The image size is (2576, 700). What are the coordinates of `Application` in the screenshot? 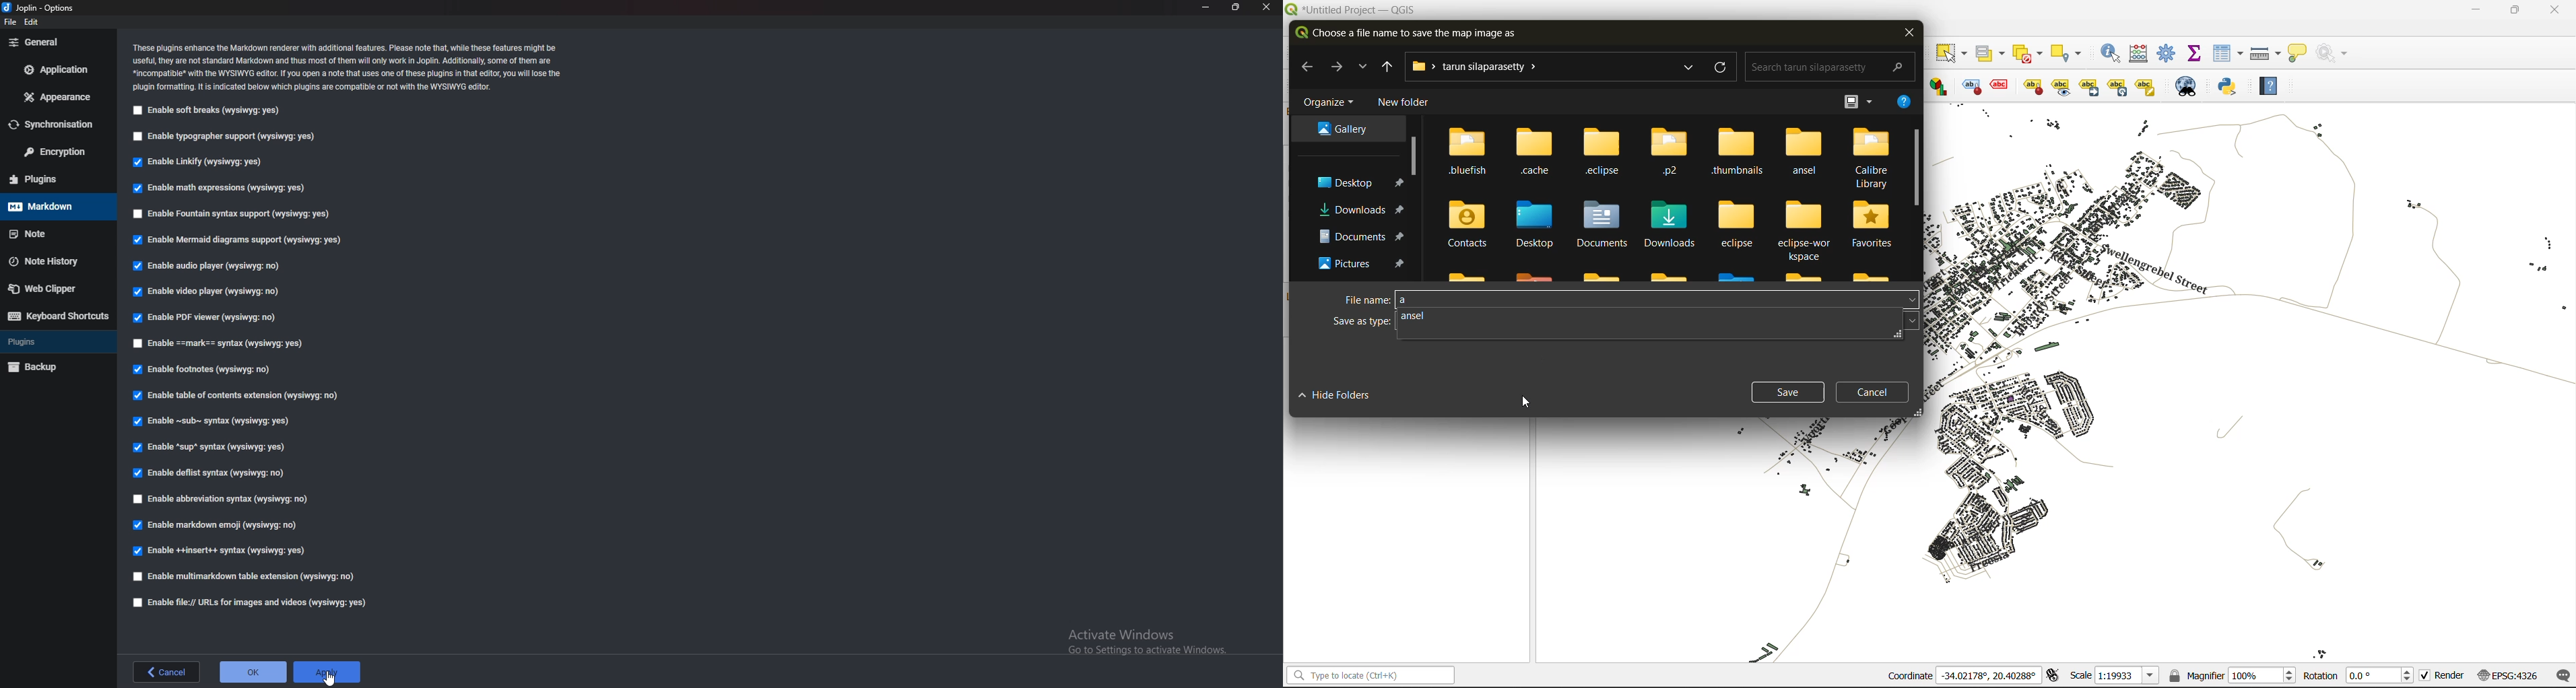 It's located at (57, 69).